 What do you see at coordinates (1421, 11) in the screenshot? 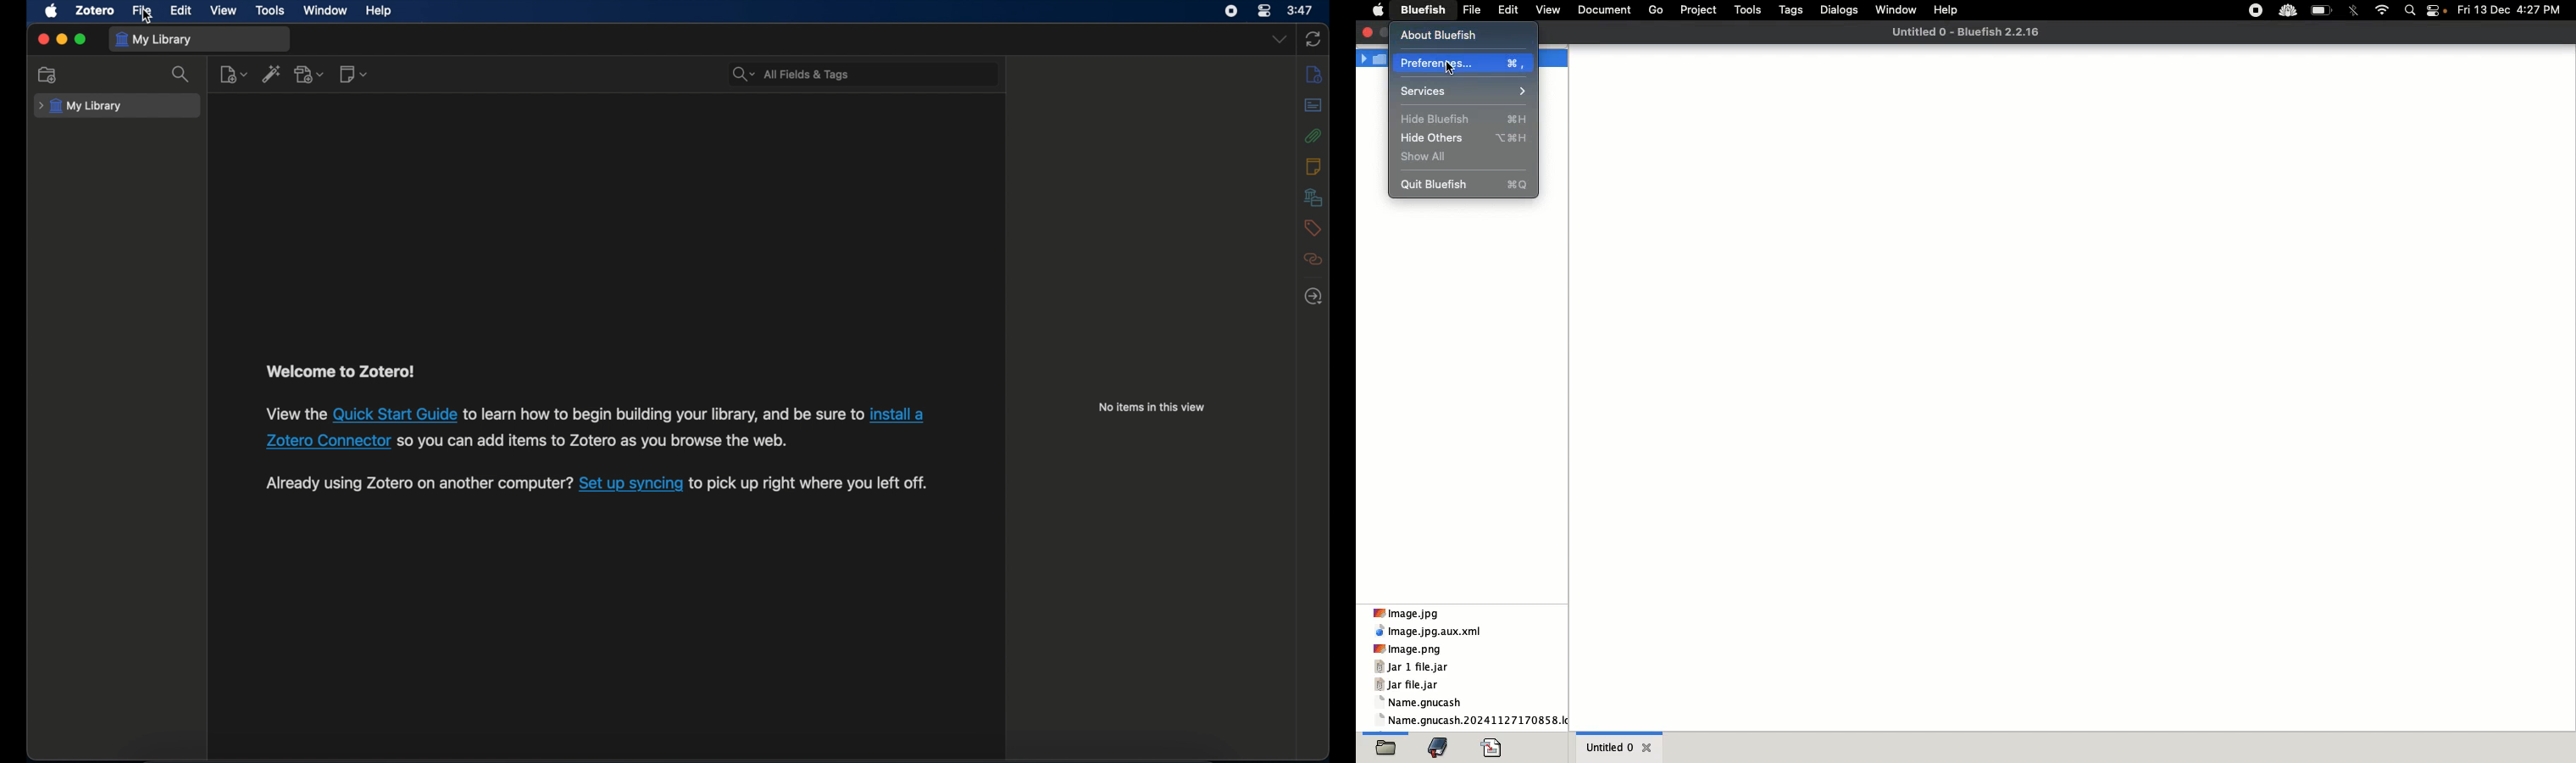
I see `Bluefish` at bounding box center [1421, 11].